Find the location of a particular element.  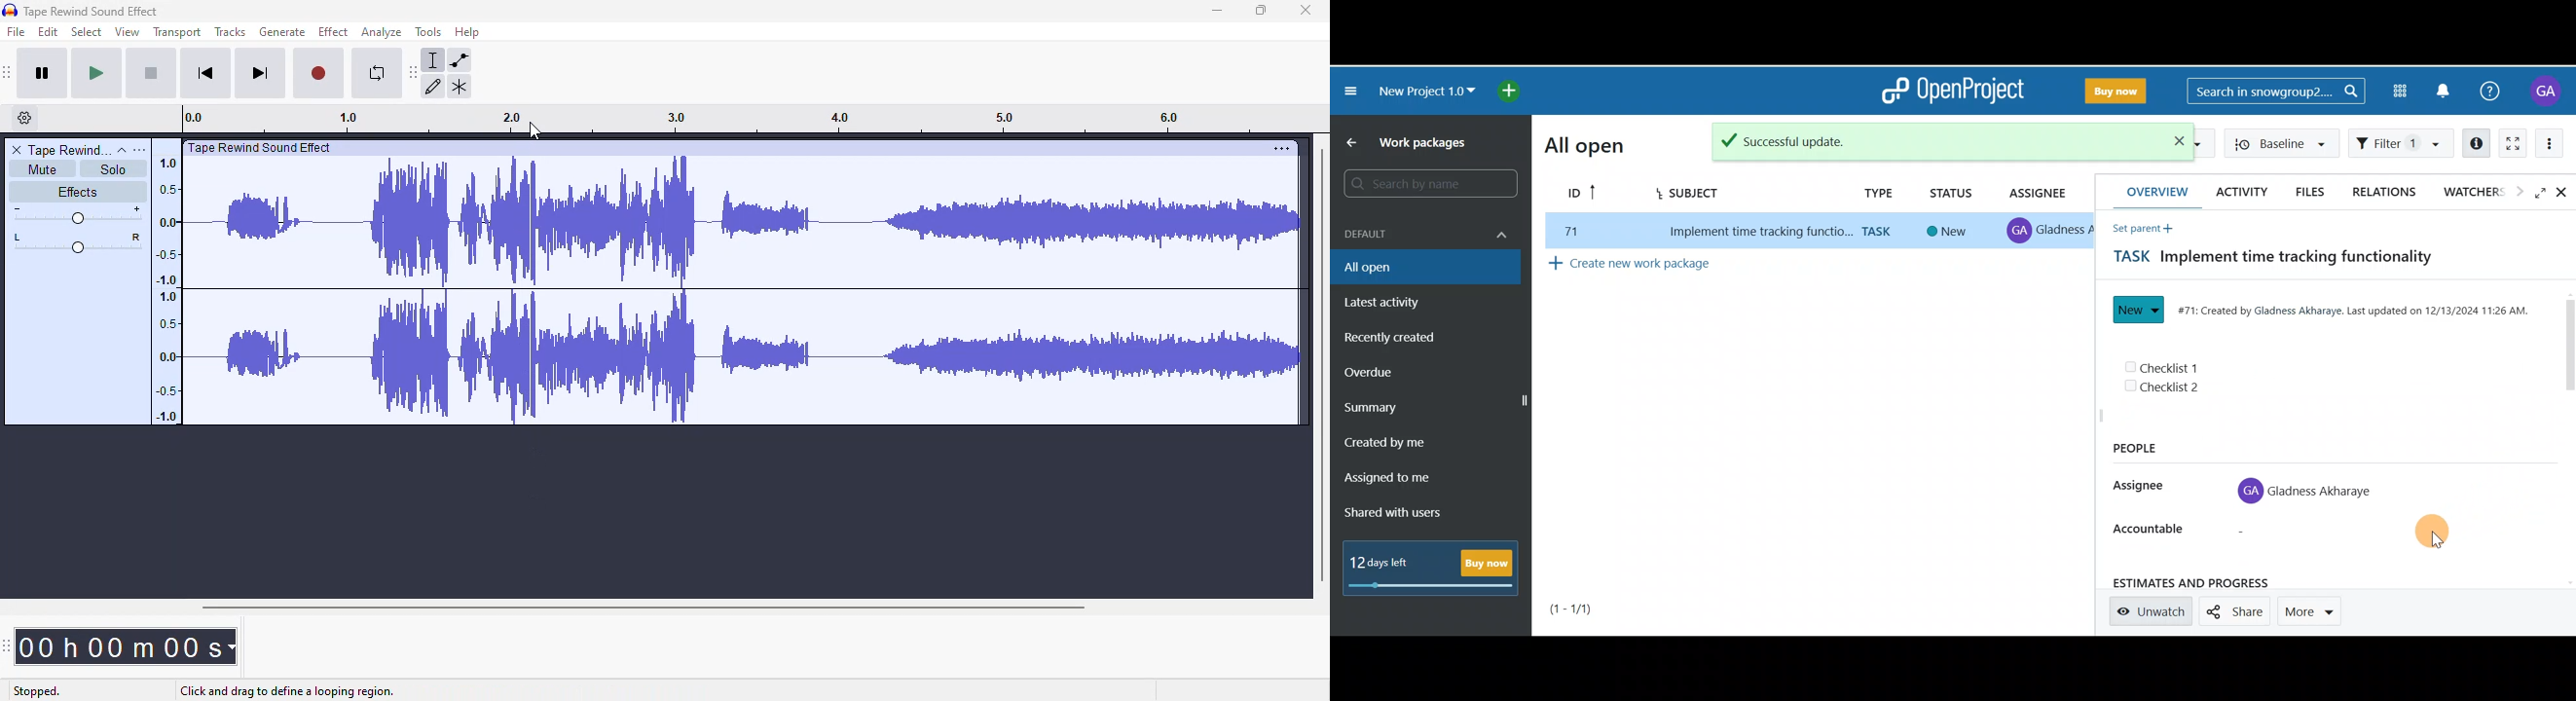

Overdue is located at coordinates (1384, 371).